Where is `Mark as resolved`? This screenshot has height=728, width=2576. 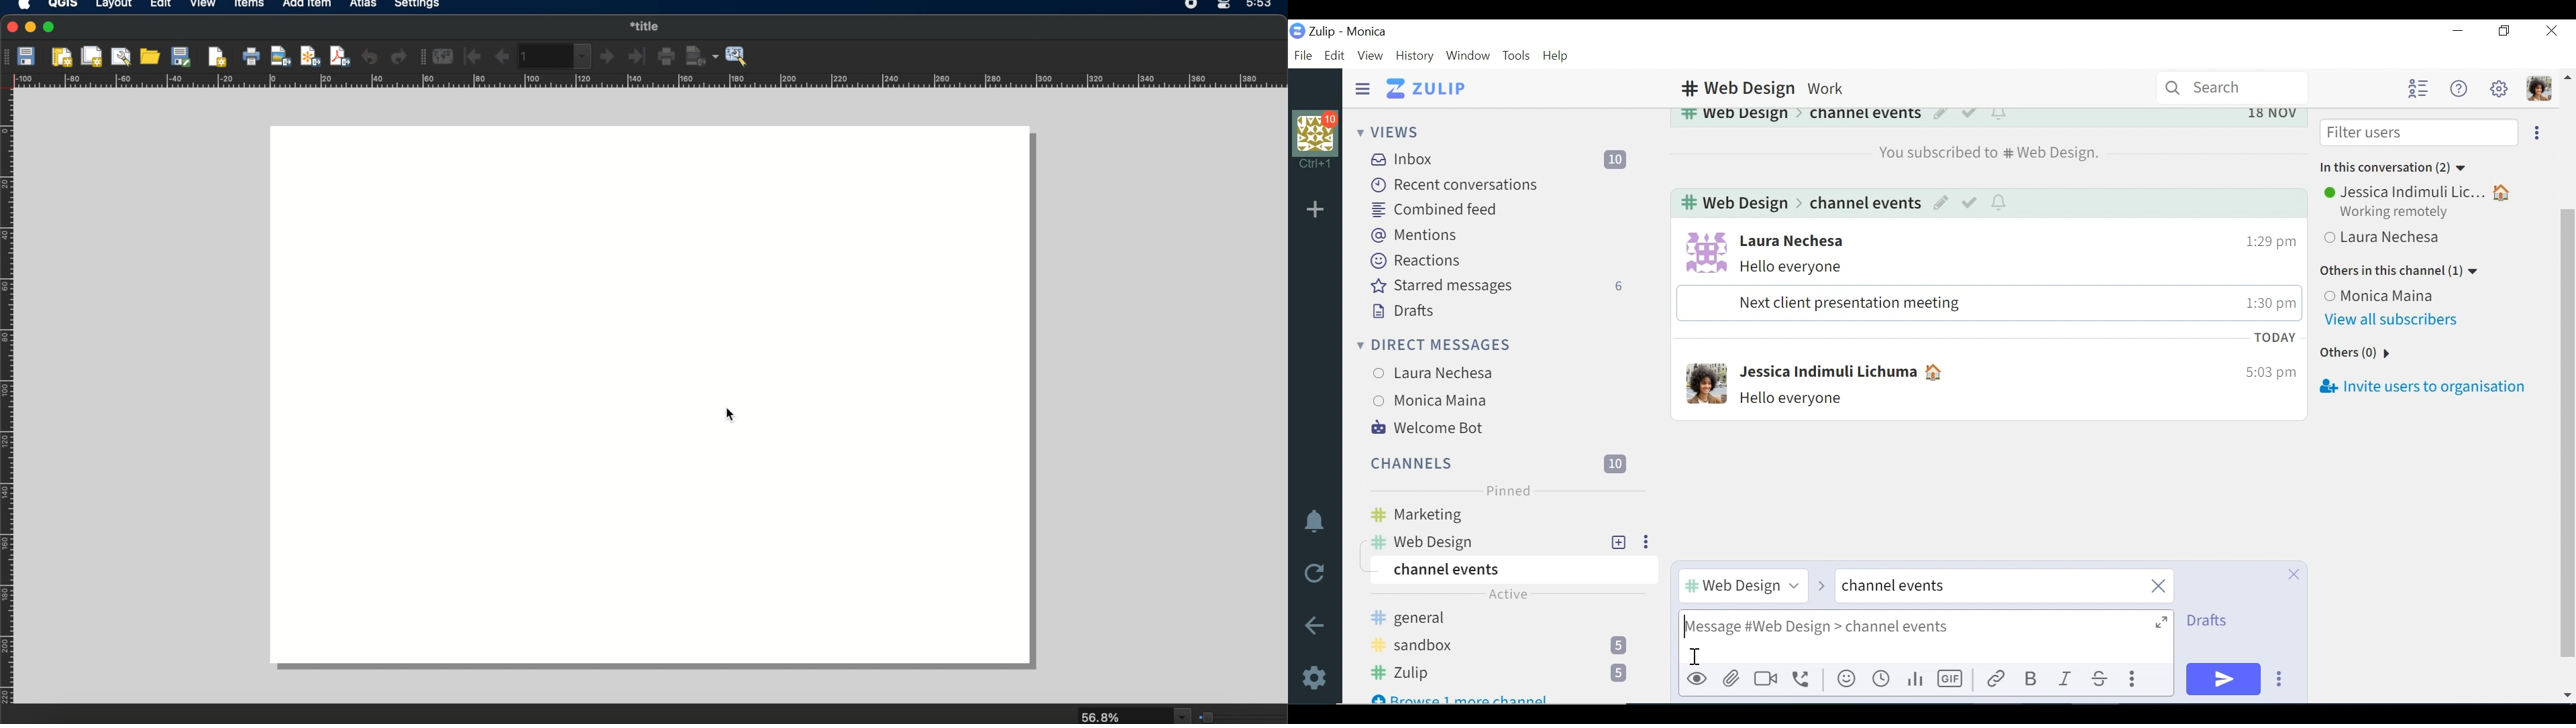
Mark as resolved is located at coordinates (1969, 113).